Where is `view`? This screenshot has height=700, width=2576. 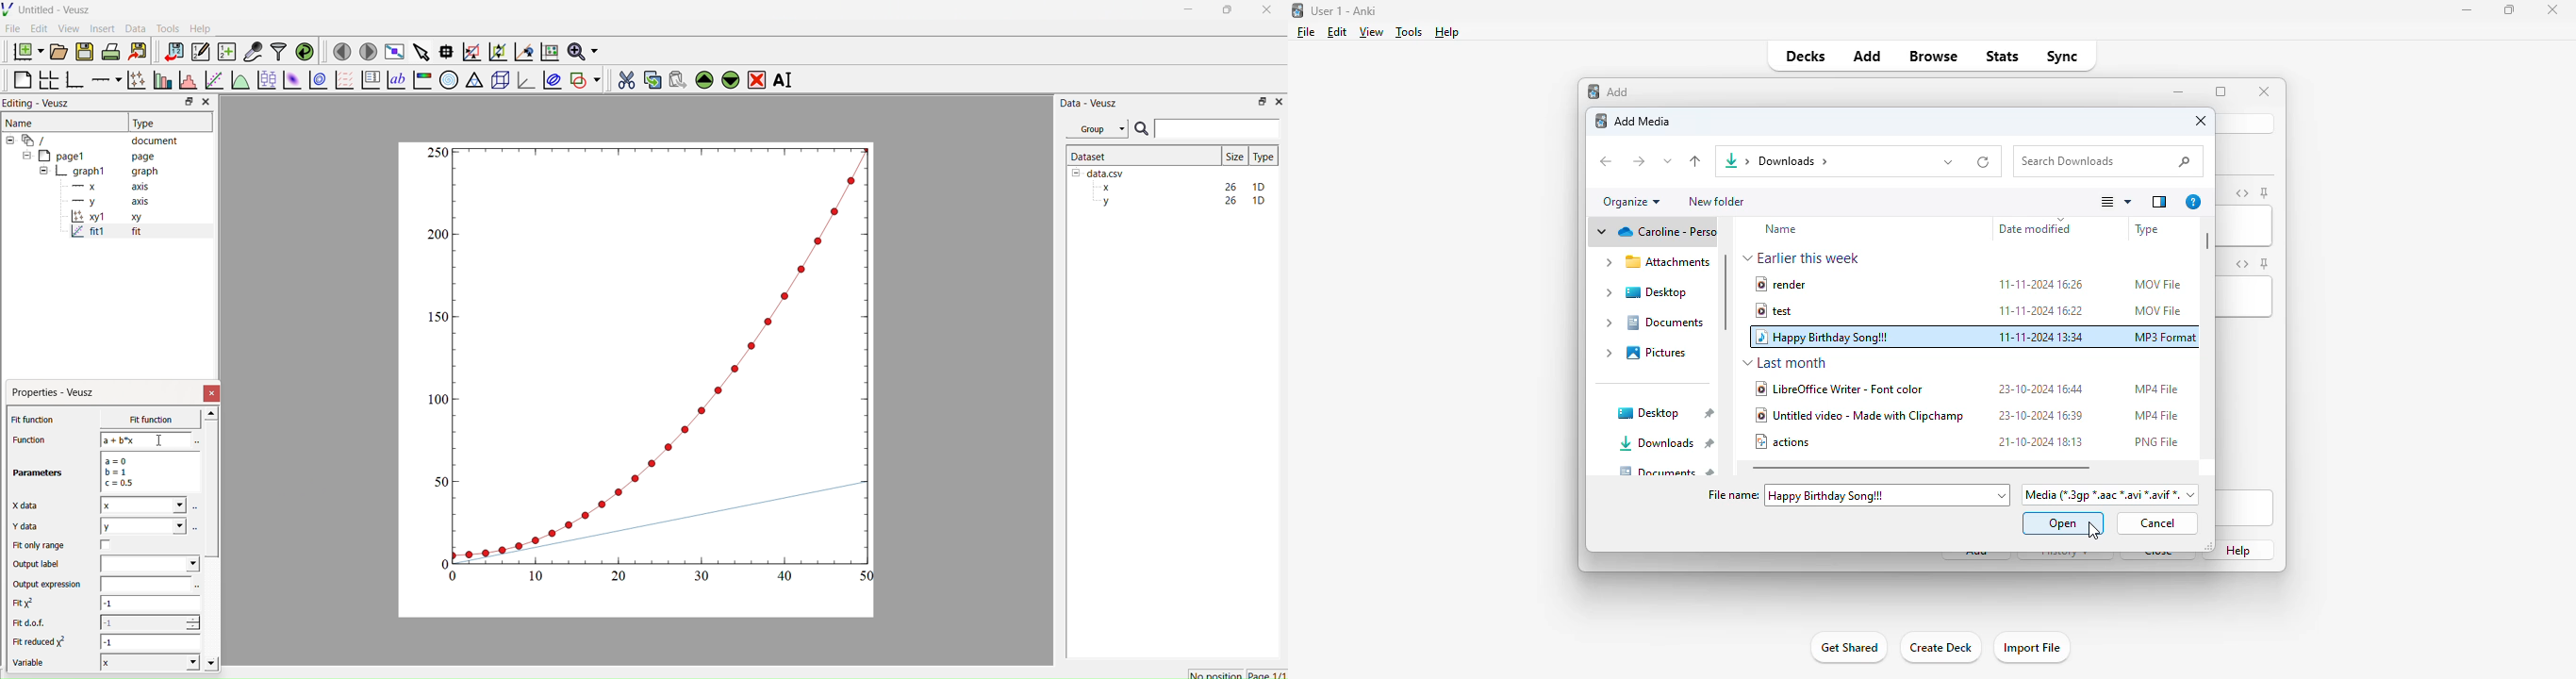
view is located at coordinates (1372, 32).